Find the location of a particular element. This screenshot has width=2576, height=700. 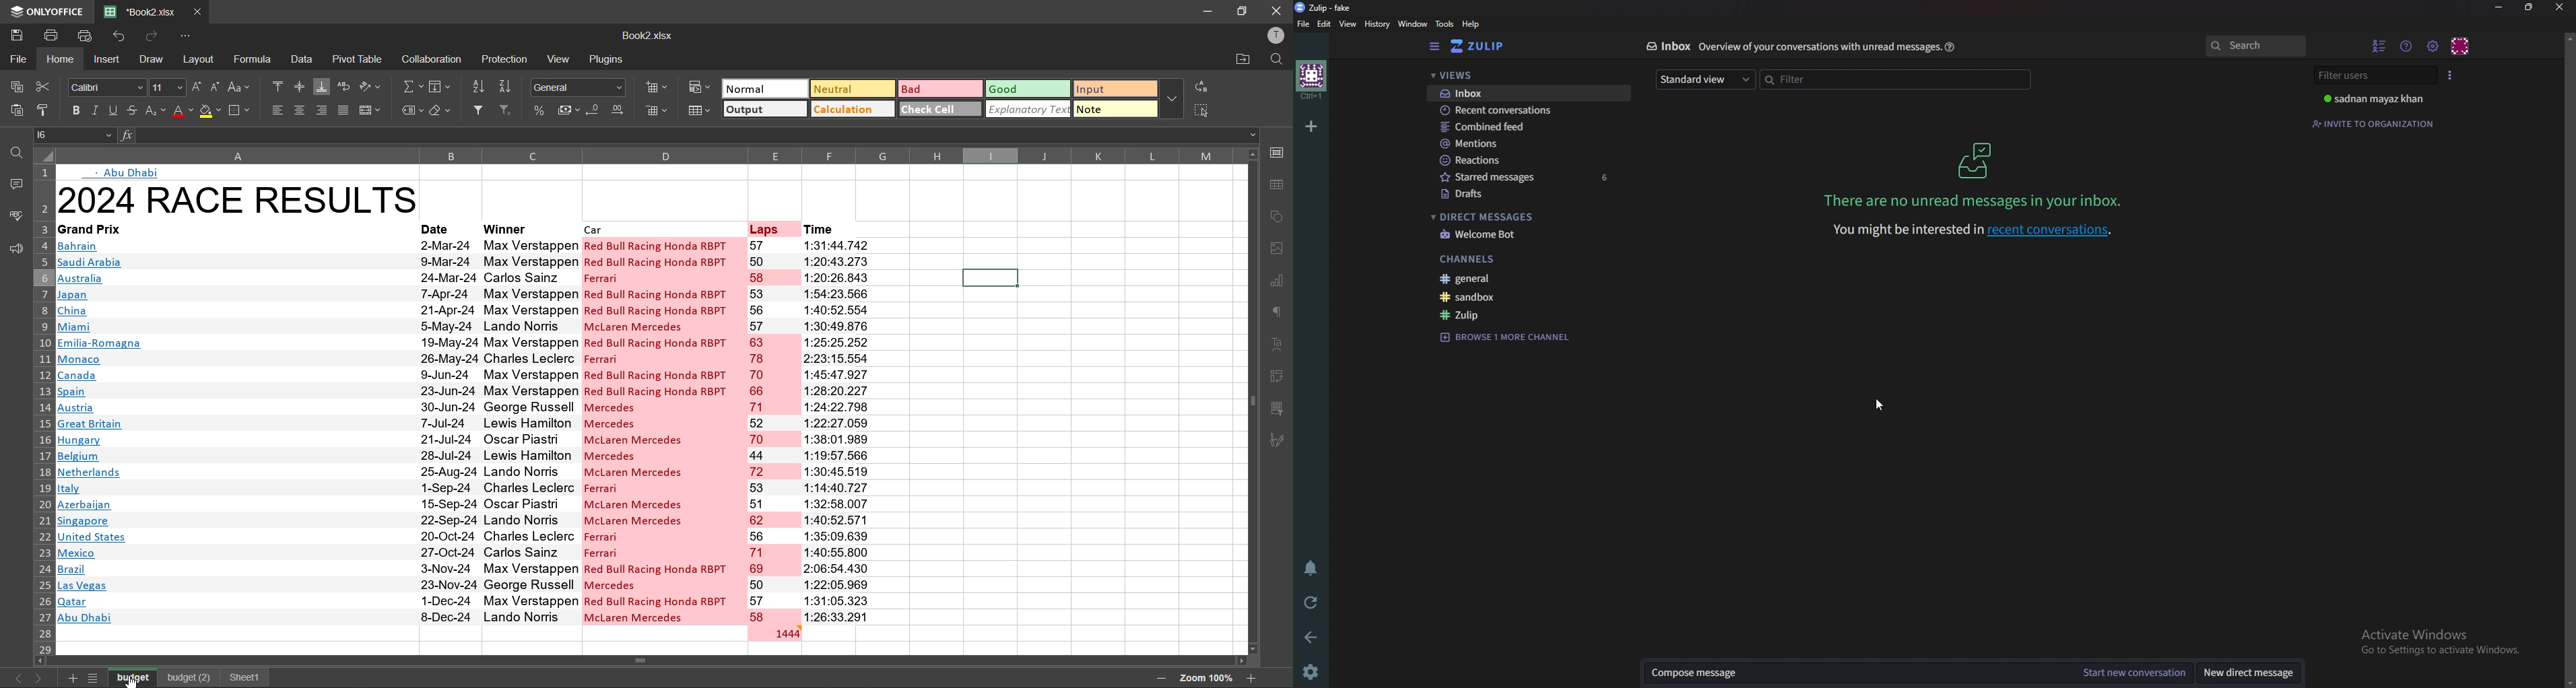

strikethrough is located at coordinates (133, 110).